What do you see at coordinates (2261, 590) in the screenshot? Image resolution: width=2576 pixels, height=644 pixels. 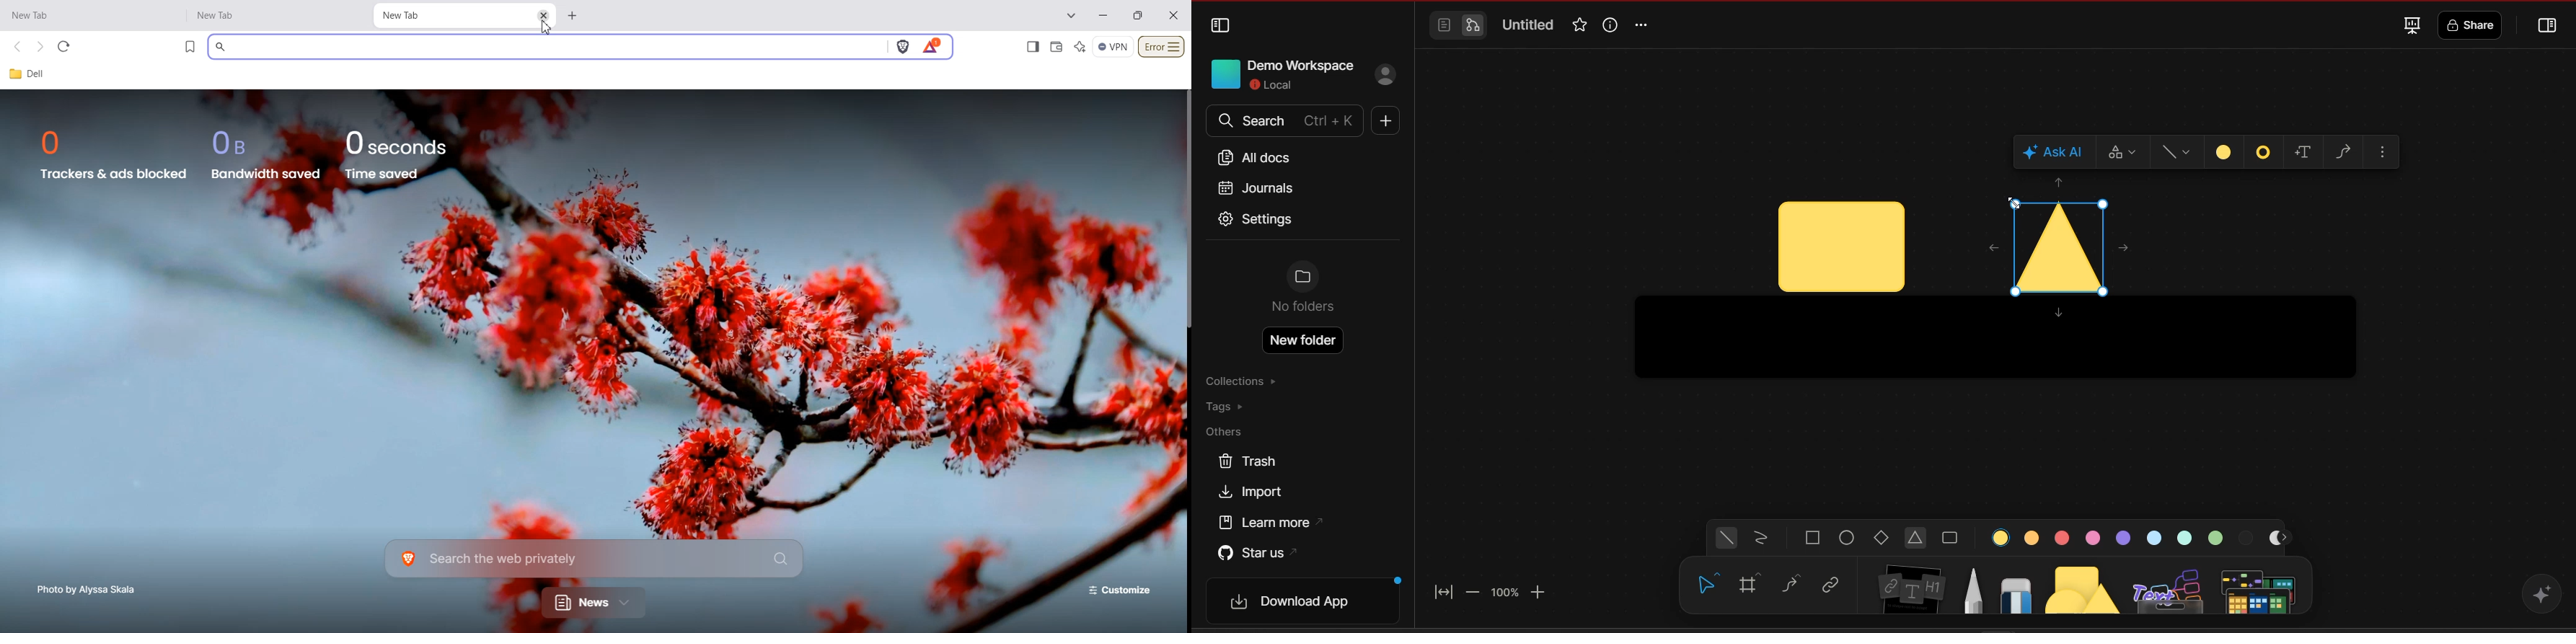 I see `additional tools` at bounding box center [2261, 590].